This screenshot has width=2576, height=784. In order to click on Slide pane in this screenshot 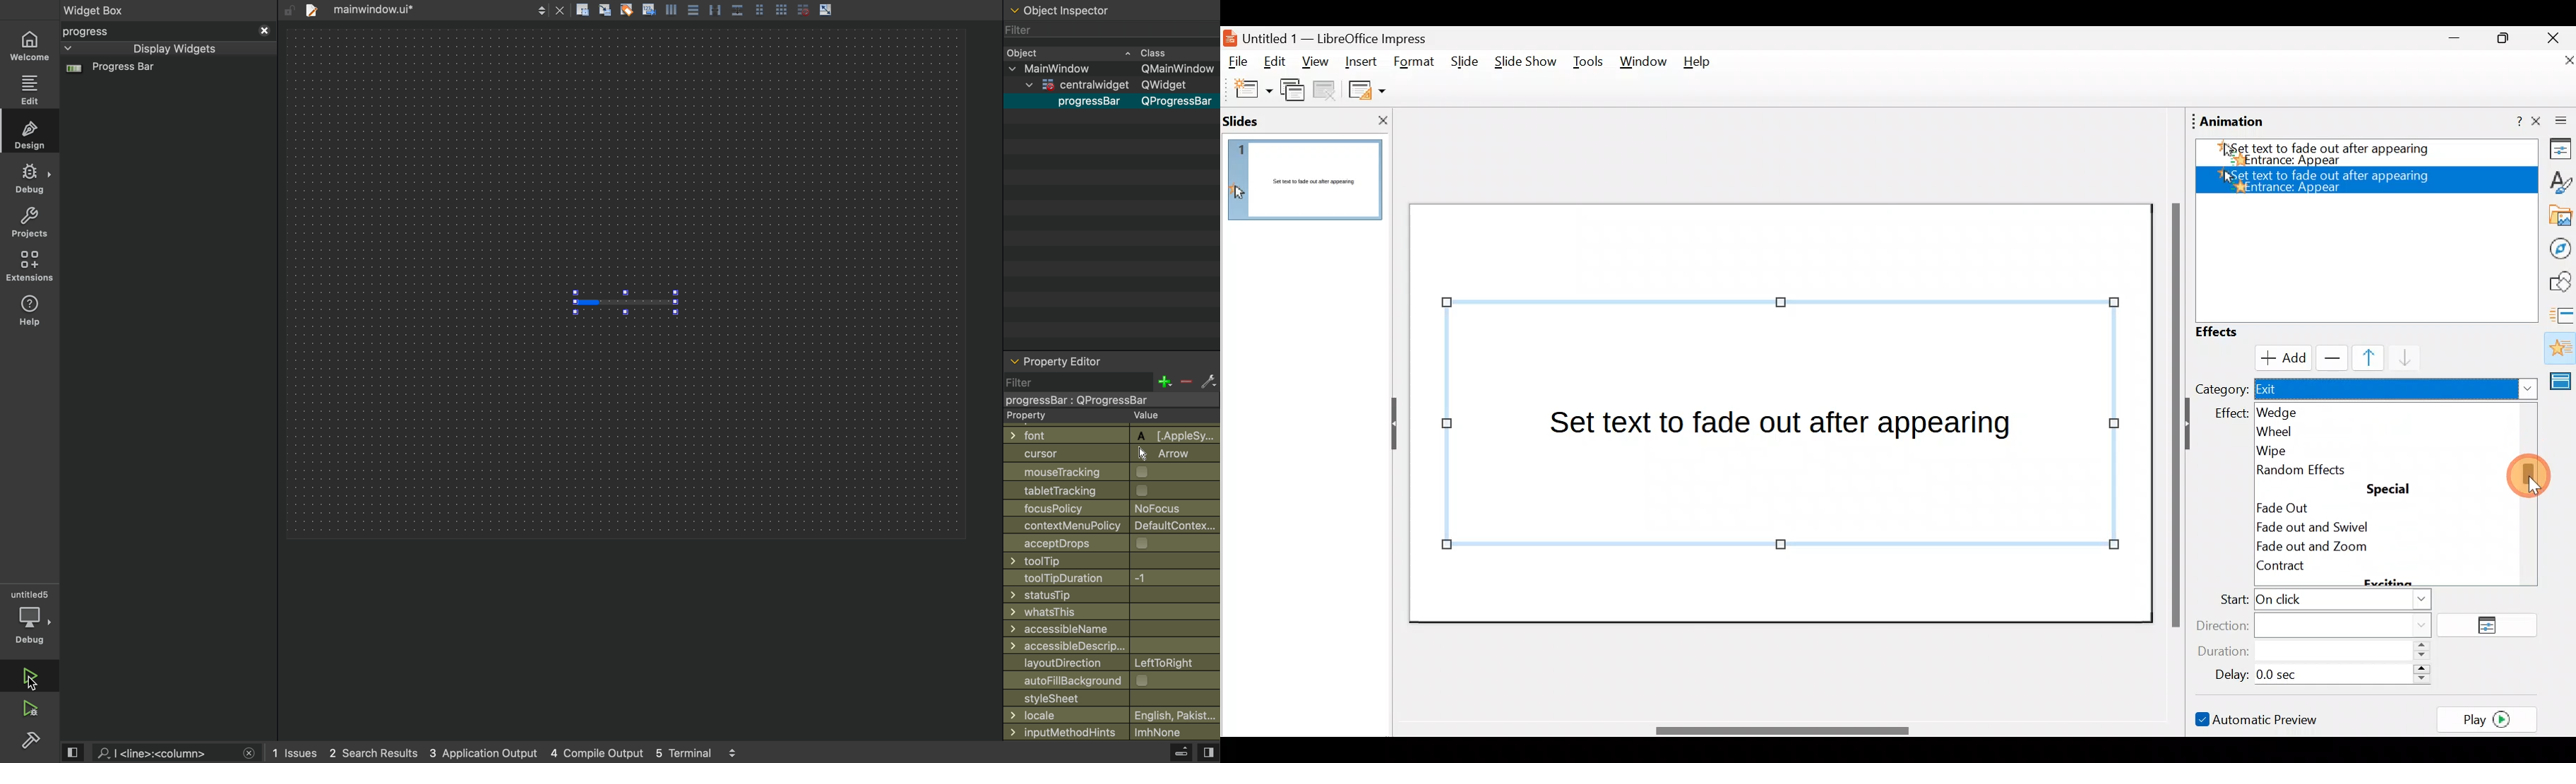, I will do `click(1308, 181)`.